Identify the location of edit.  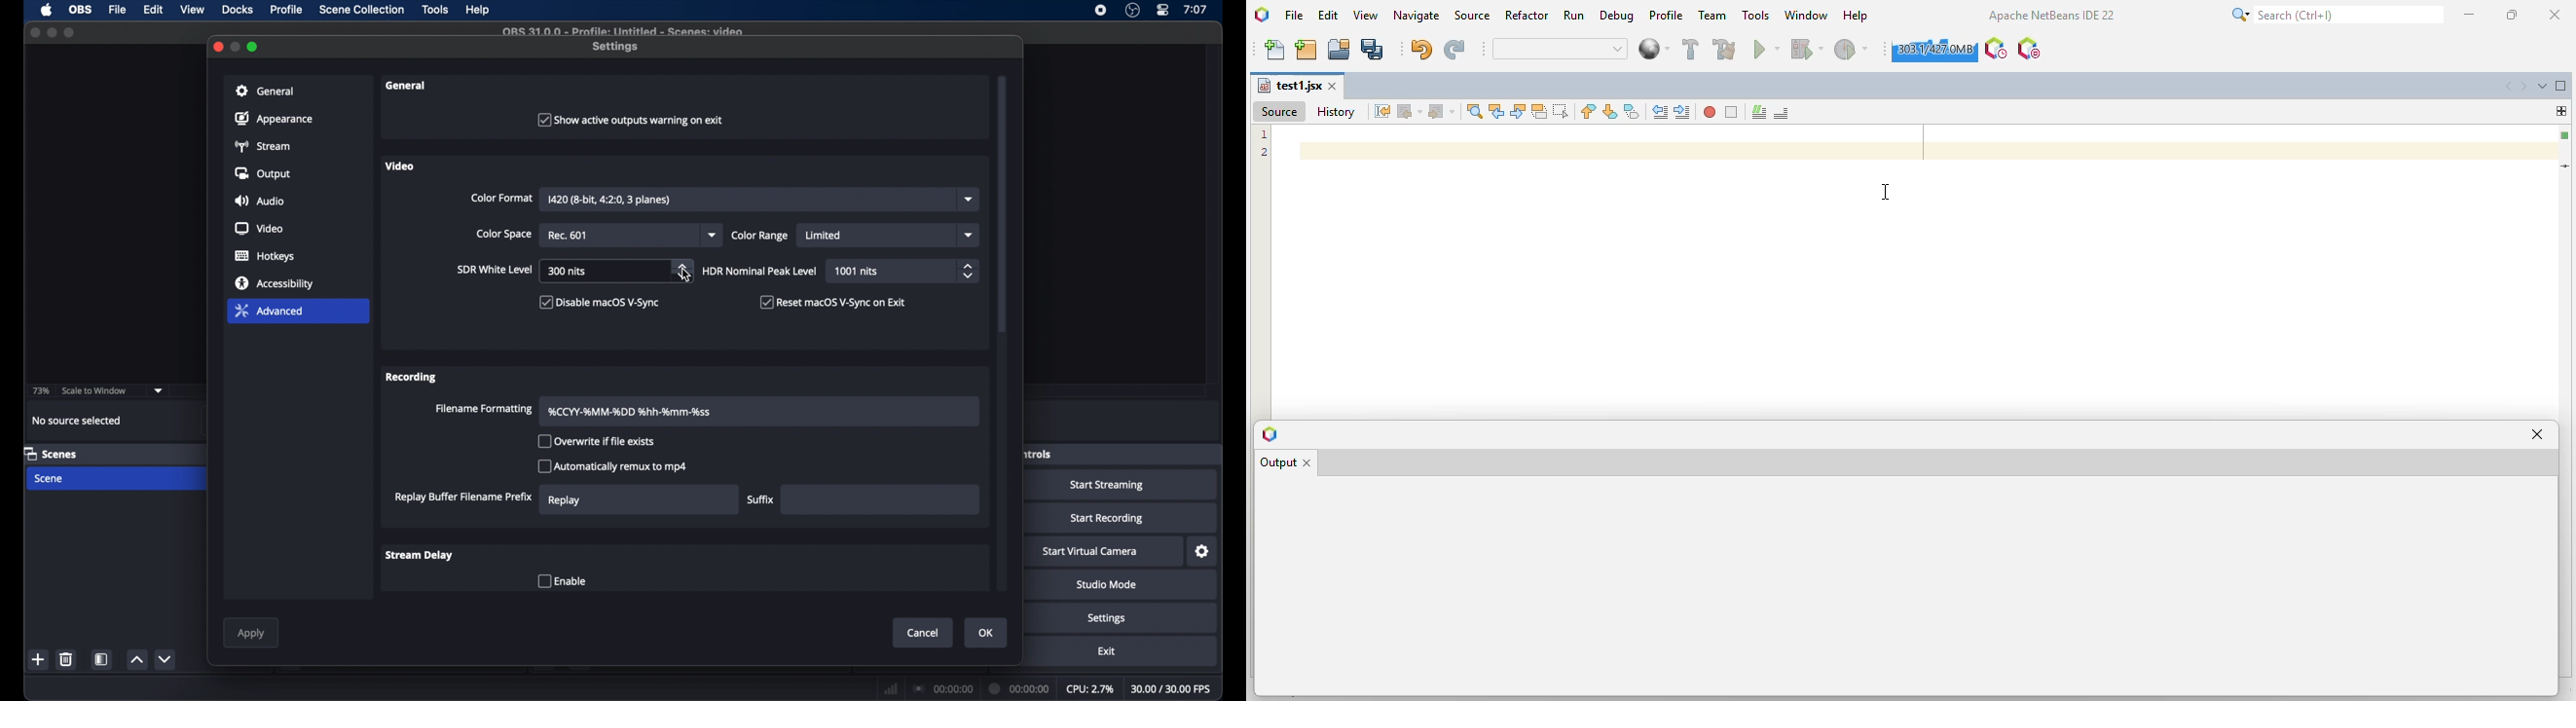
(153, 9).